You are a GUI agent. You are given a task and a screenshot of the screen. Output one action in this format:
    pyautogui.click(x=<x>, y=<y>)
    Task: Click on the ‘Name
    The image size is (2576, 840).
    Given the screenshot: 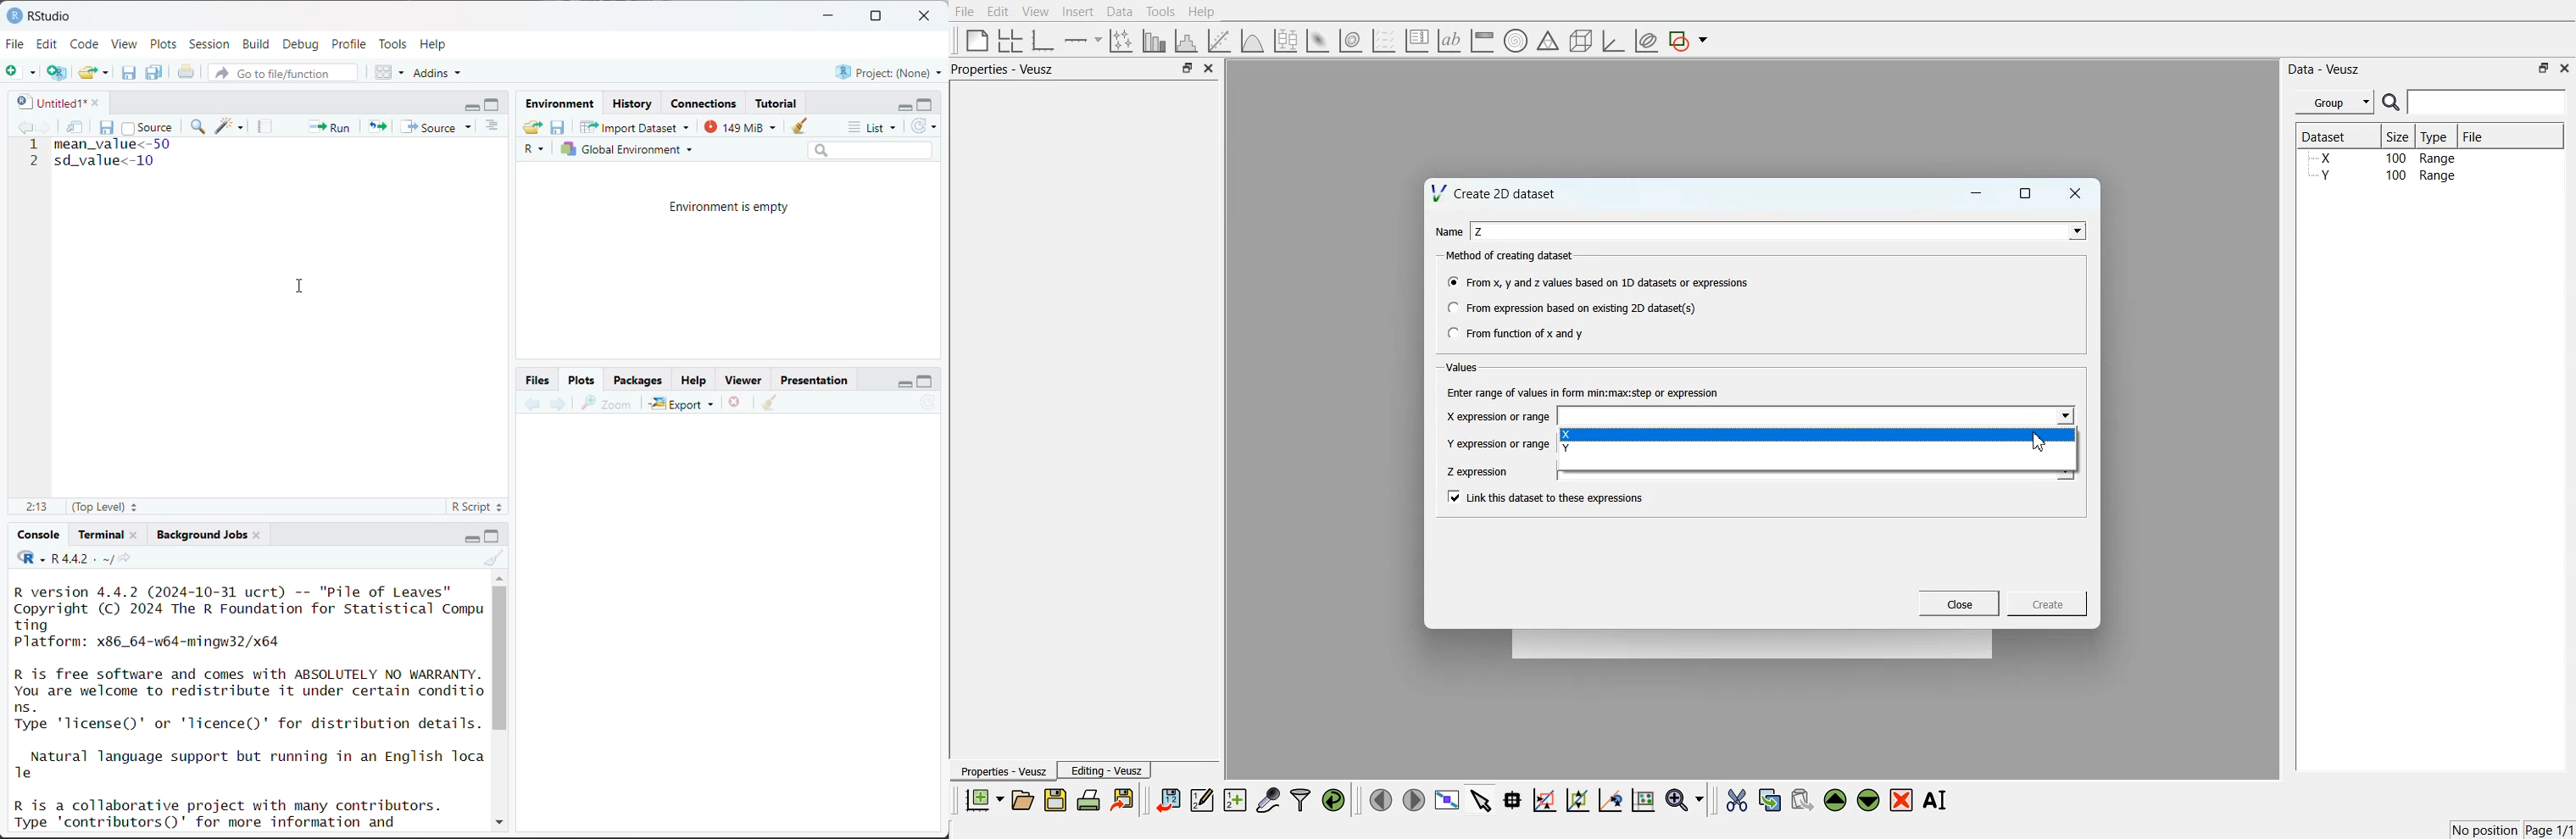 What is the action you would take?
    pyautogui.click(x=1449, y=232)
    